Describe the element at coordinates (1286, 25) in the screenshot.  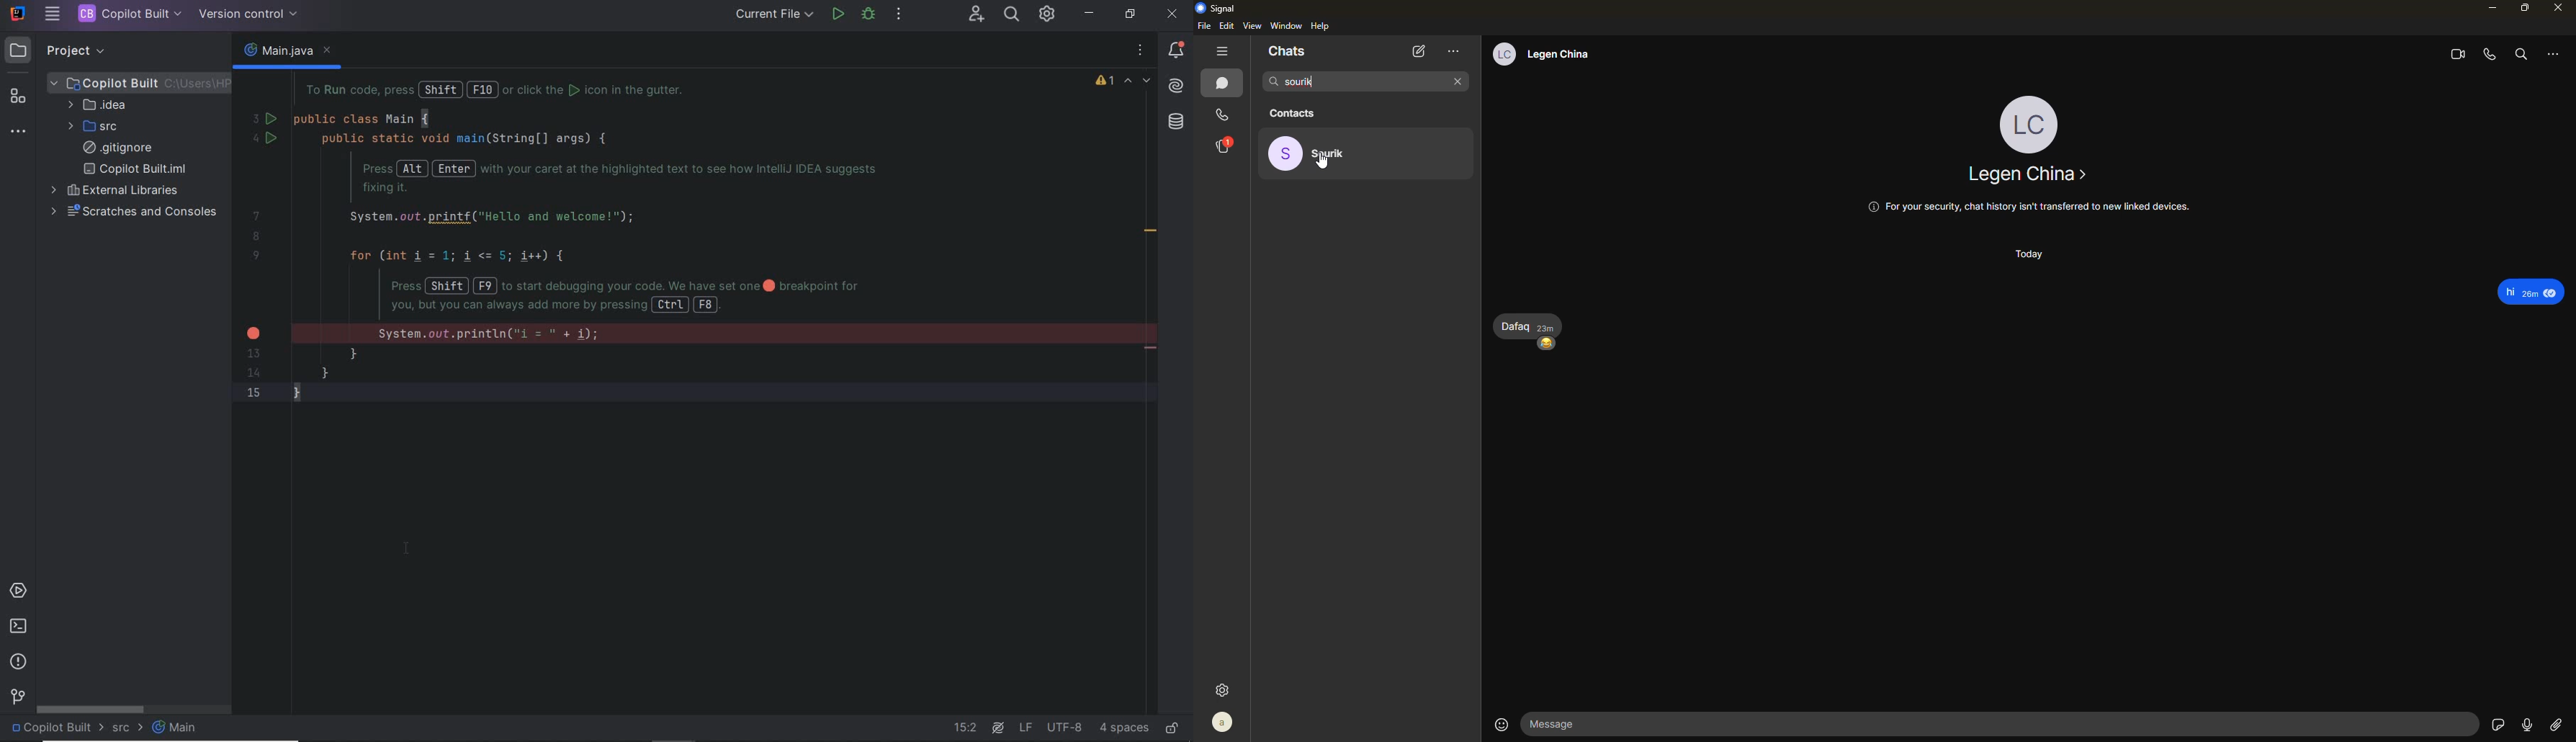
I see `window` at that location.